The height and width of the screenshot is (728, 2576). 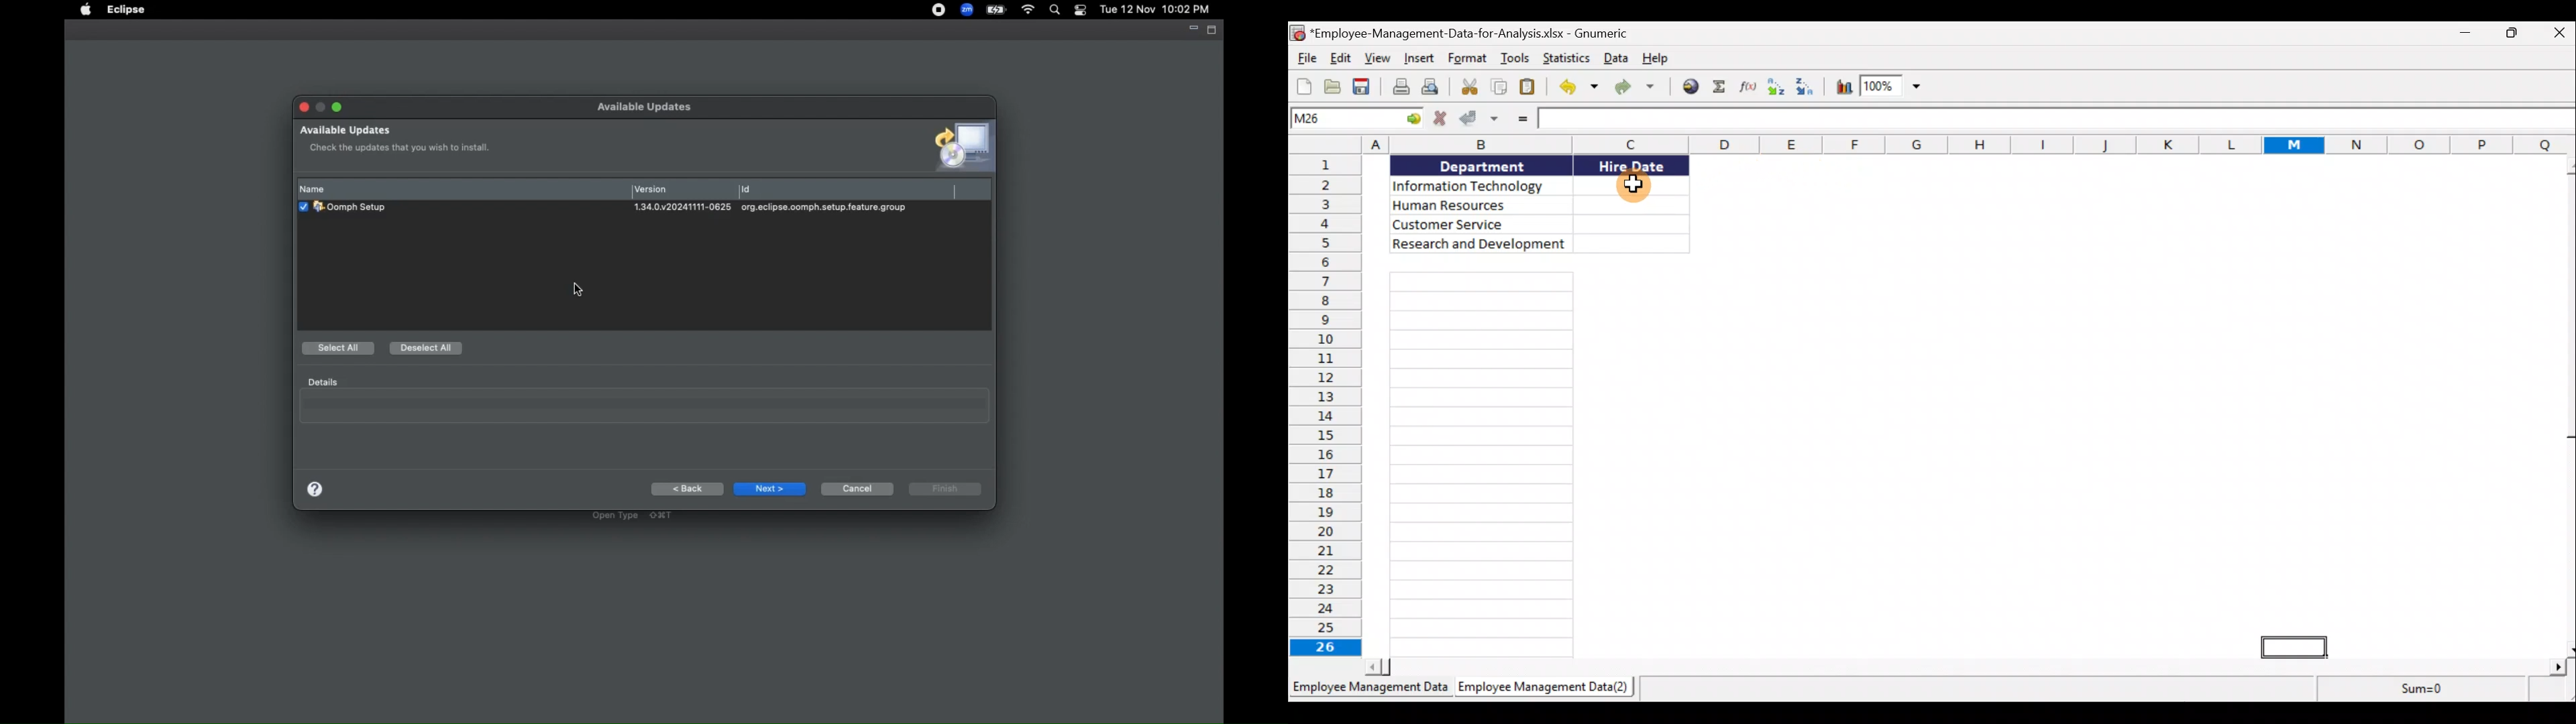 What do you see at coordinates (1518, 58) in the screenshot?
I see `Tools` at bounding box center [1518, 58].